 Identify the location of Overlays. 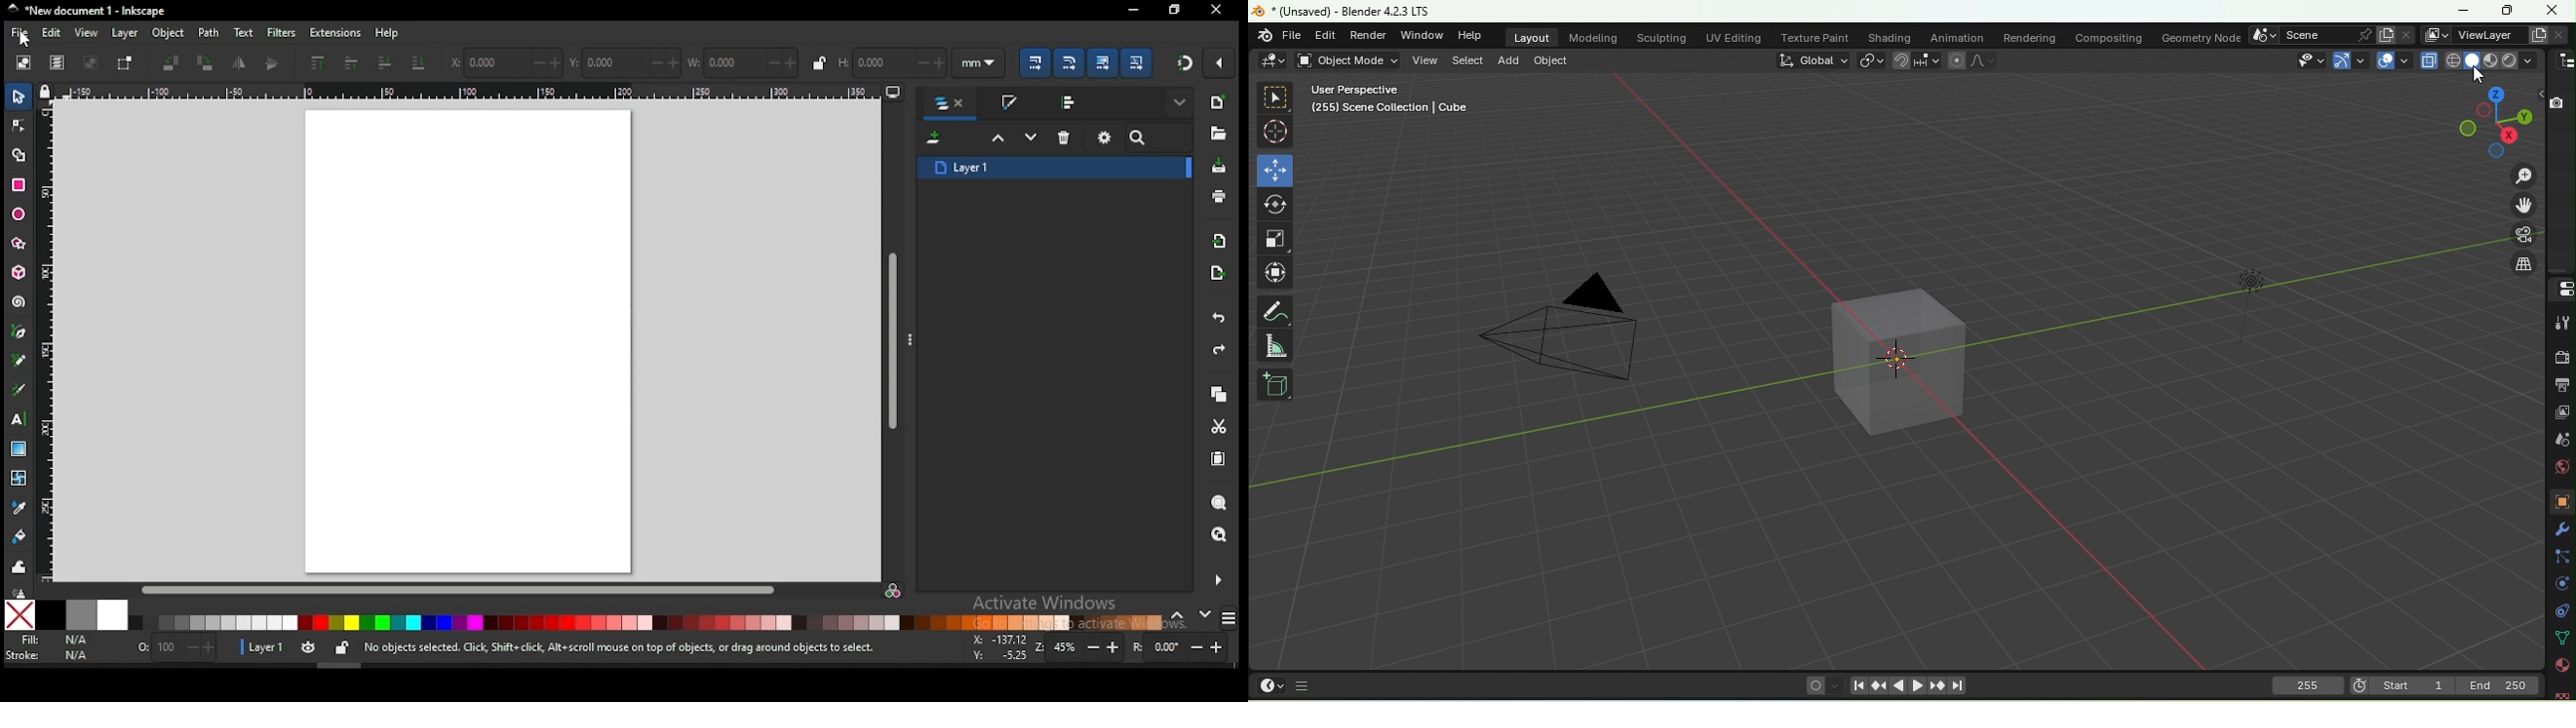
(2392, 61).